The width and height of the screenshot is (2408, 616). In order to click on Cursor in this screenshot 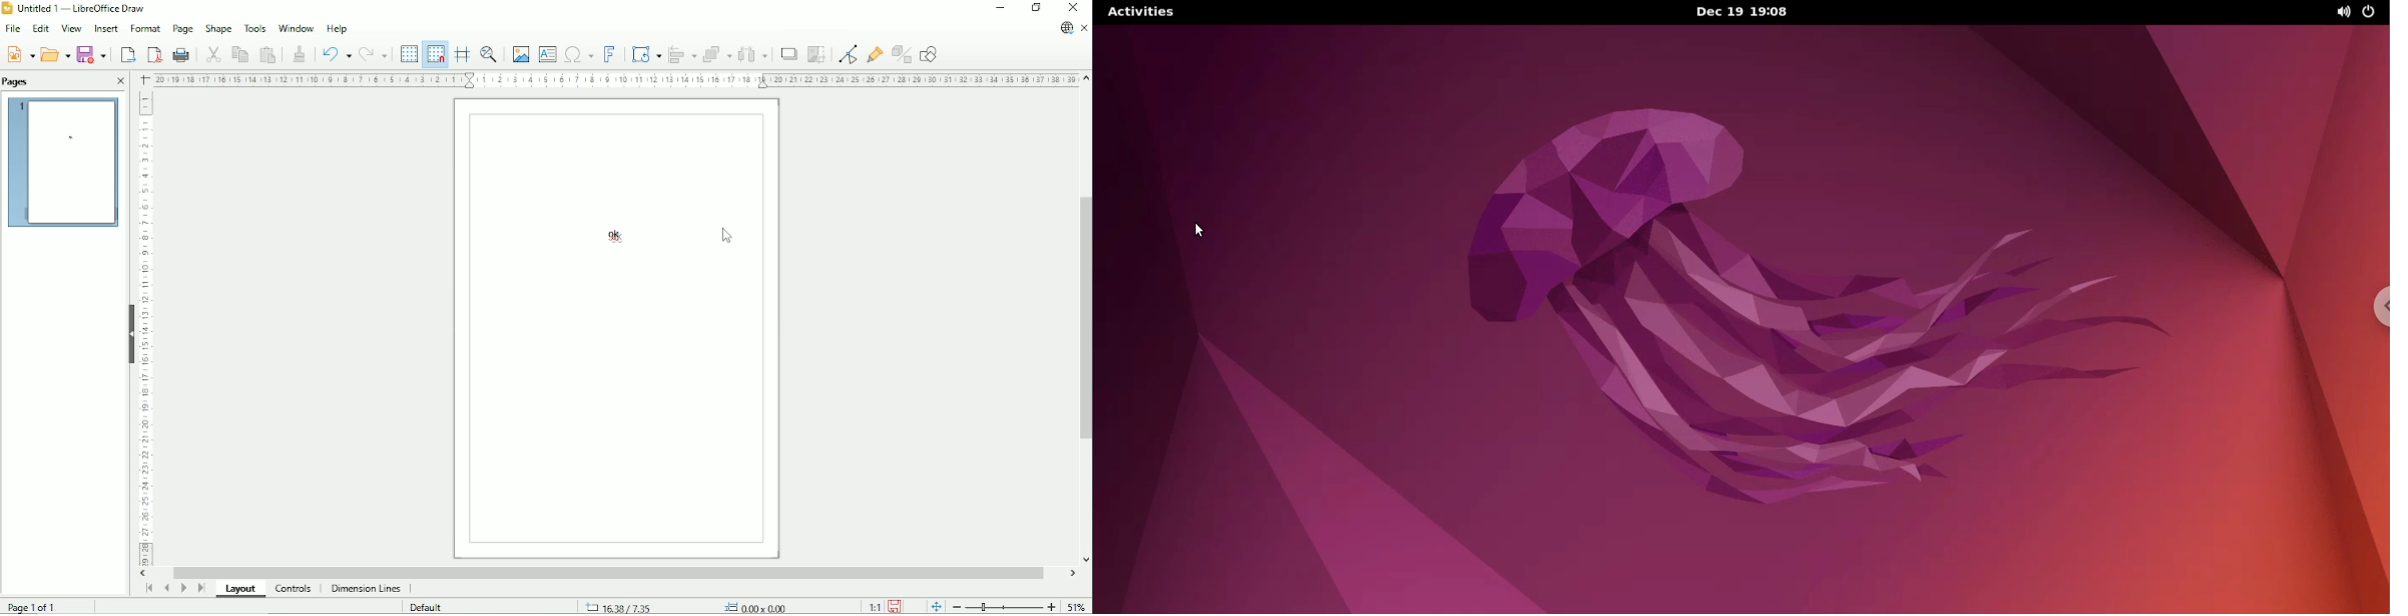, I will do `click(728, 238)`.